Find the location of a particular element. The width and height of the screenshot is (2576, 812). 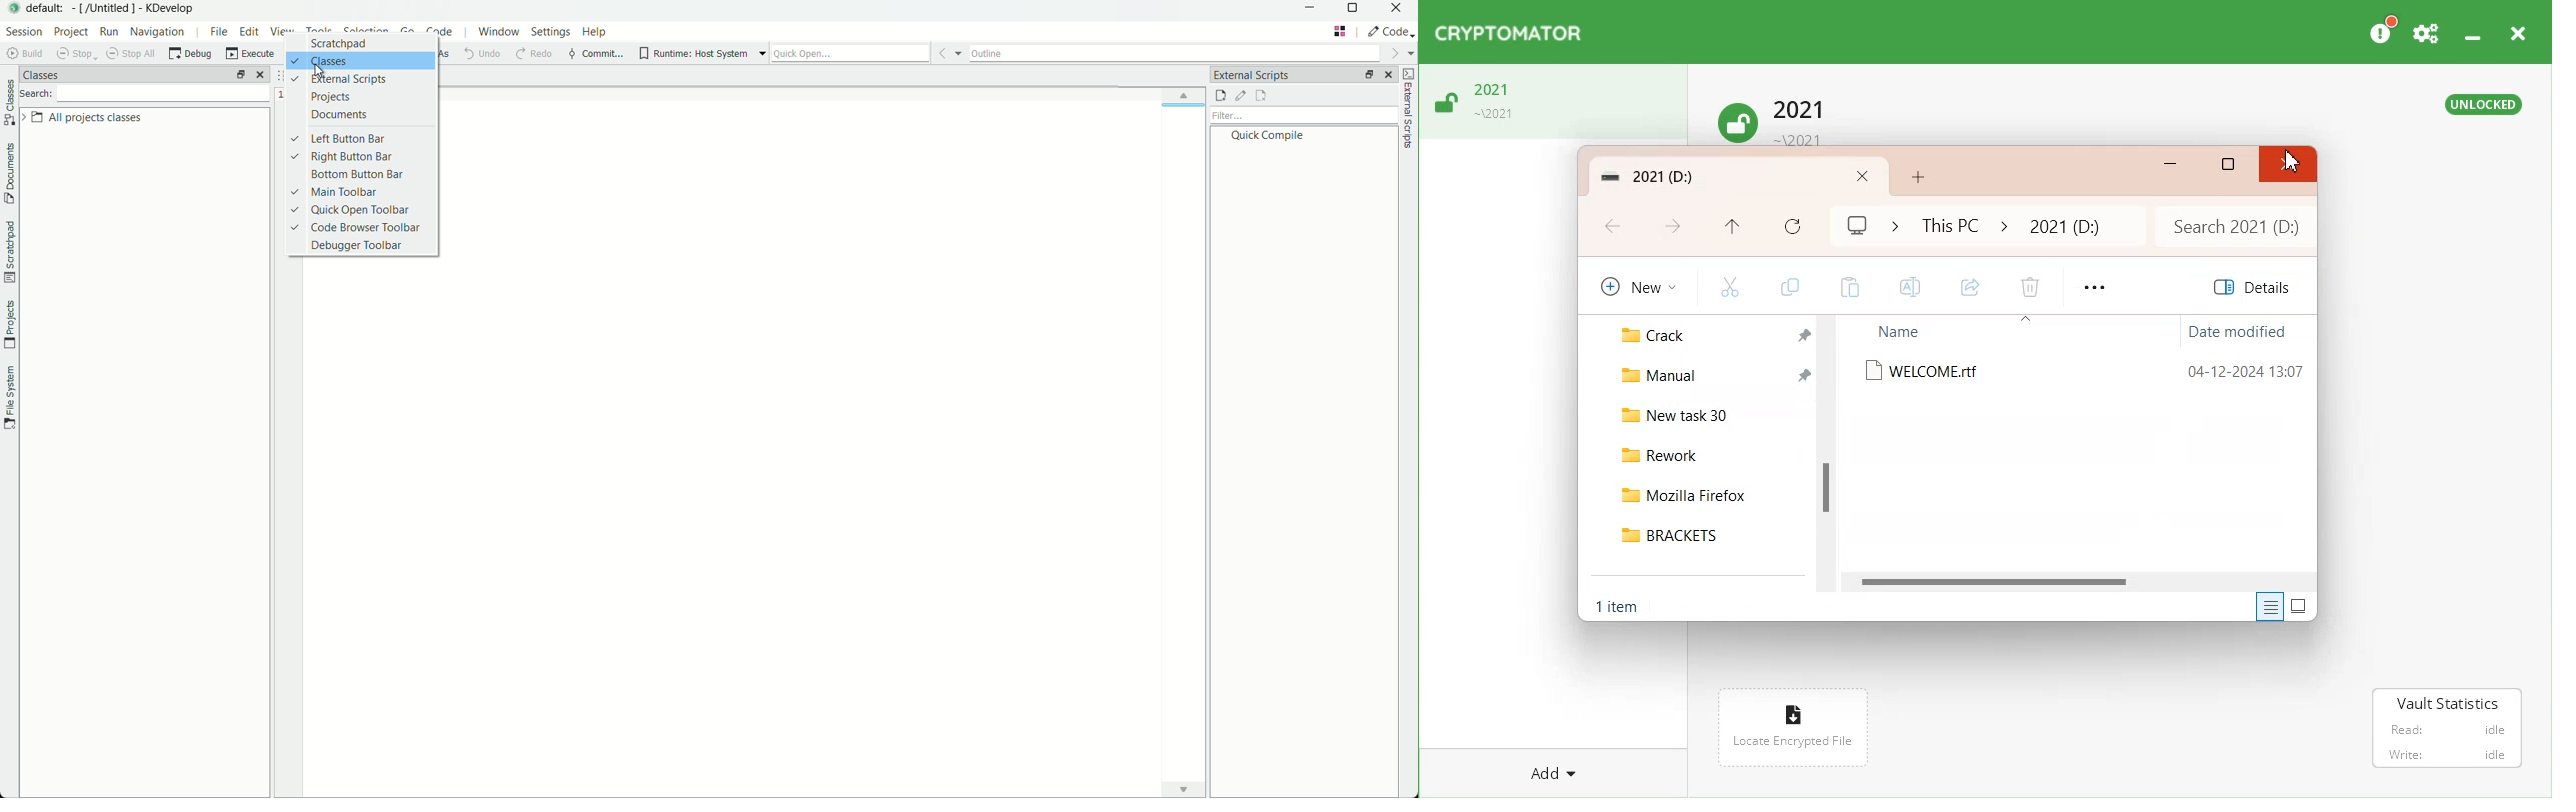

BRACKETS is located at coordinates (1701, 540).